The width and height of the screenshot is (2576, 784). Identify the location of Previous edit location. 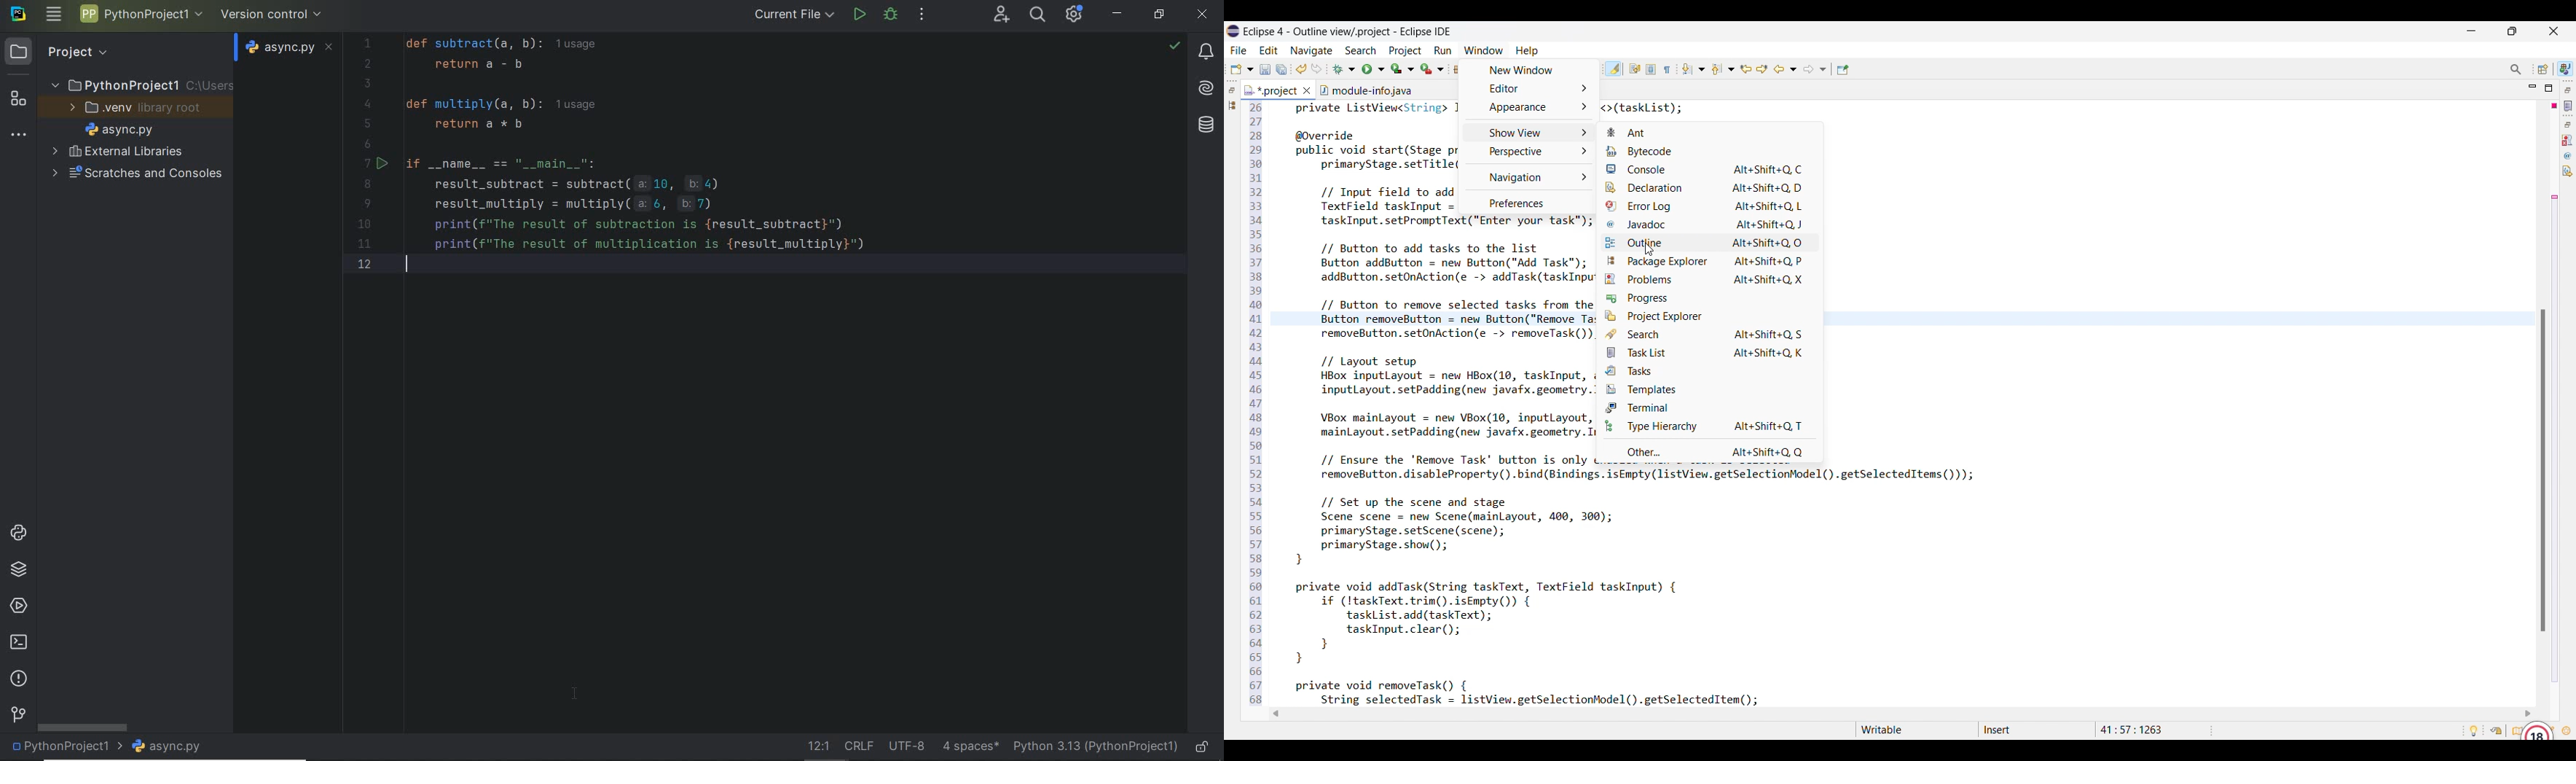
(1746, 69).